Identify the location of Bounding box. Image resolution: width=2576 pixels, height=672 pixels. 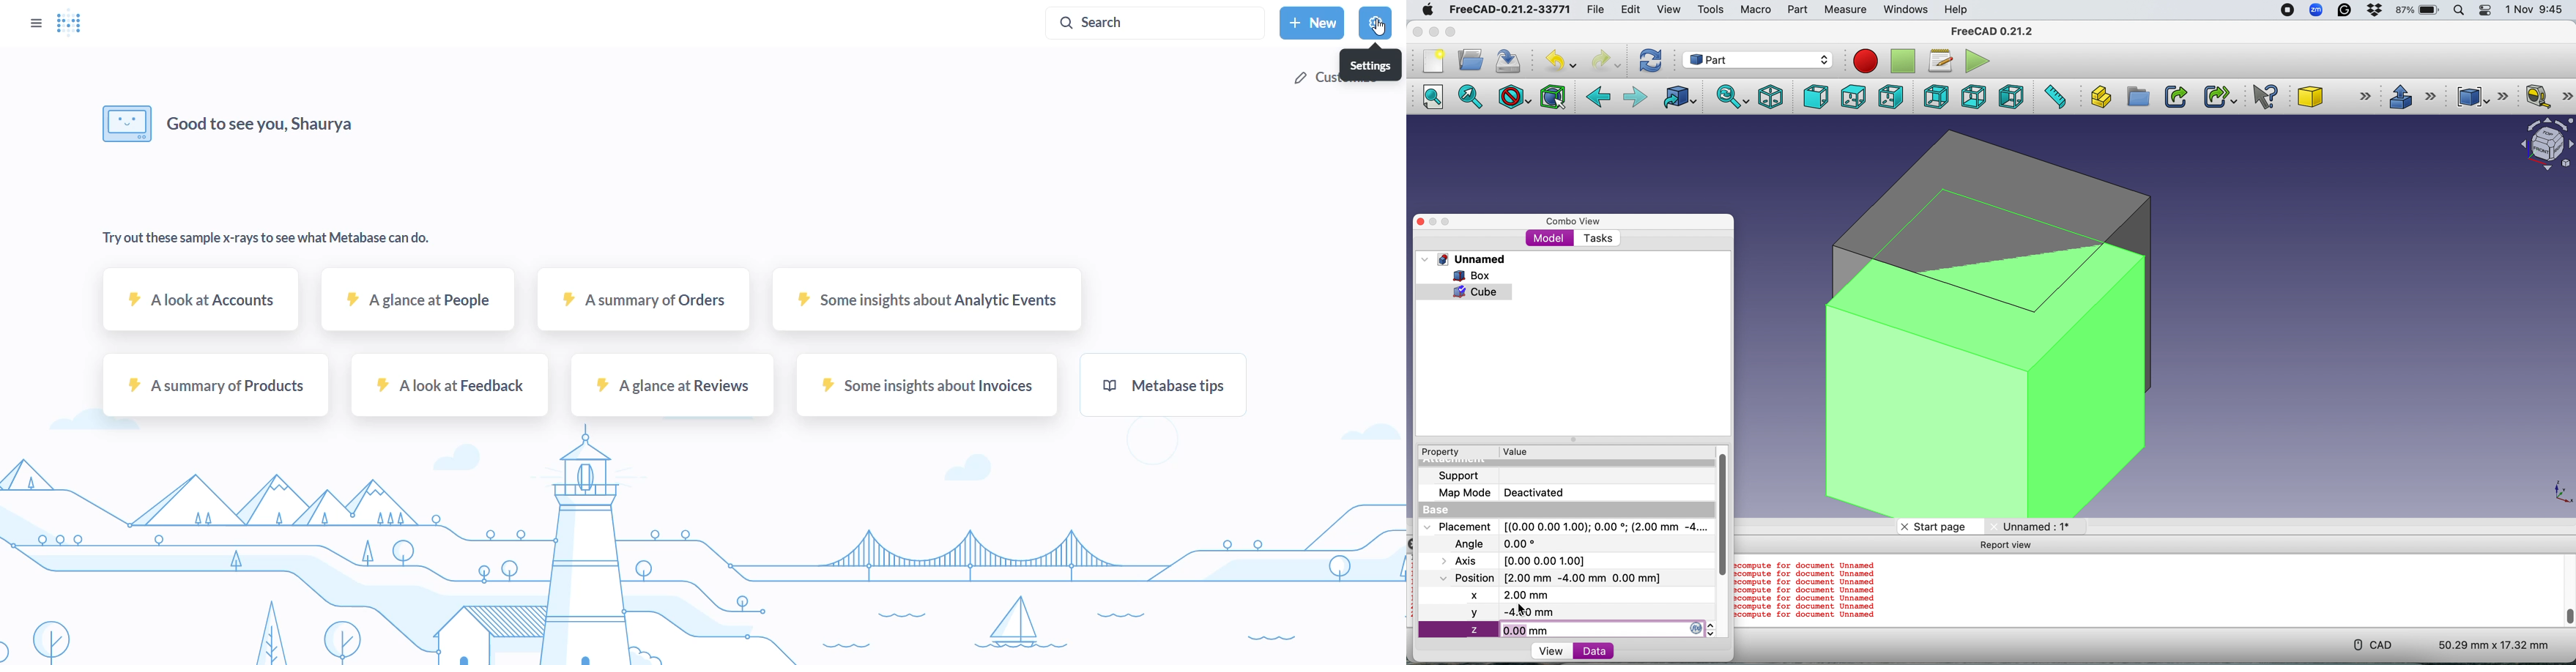
(1554, 96).